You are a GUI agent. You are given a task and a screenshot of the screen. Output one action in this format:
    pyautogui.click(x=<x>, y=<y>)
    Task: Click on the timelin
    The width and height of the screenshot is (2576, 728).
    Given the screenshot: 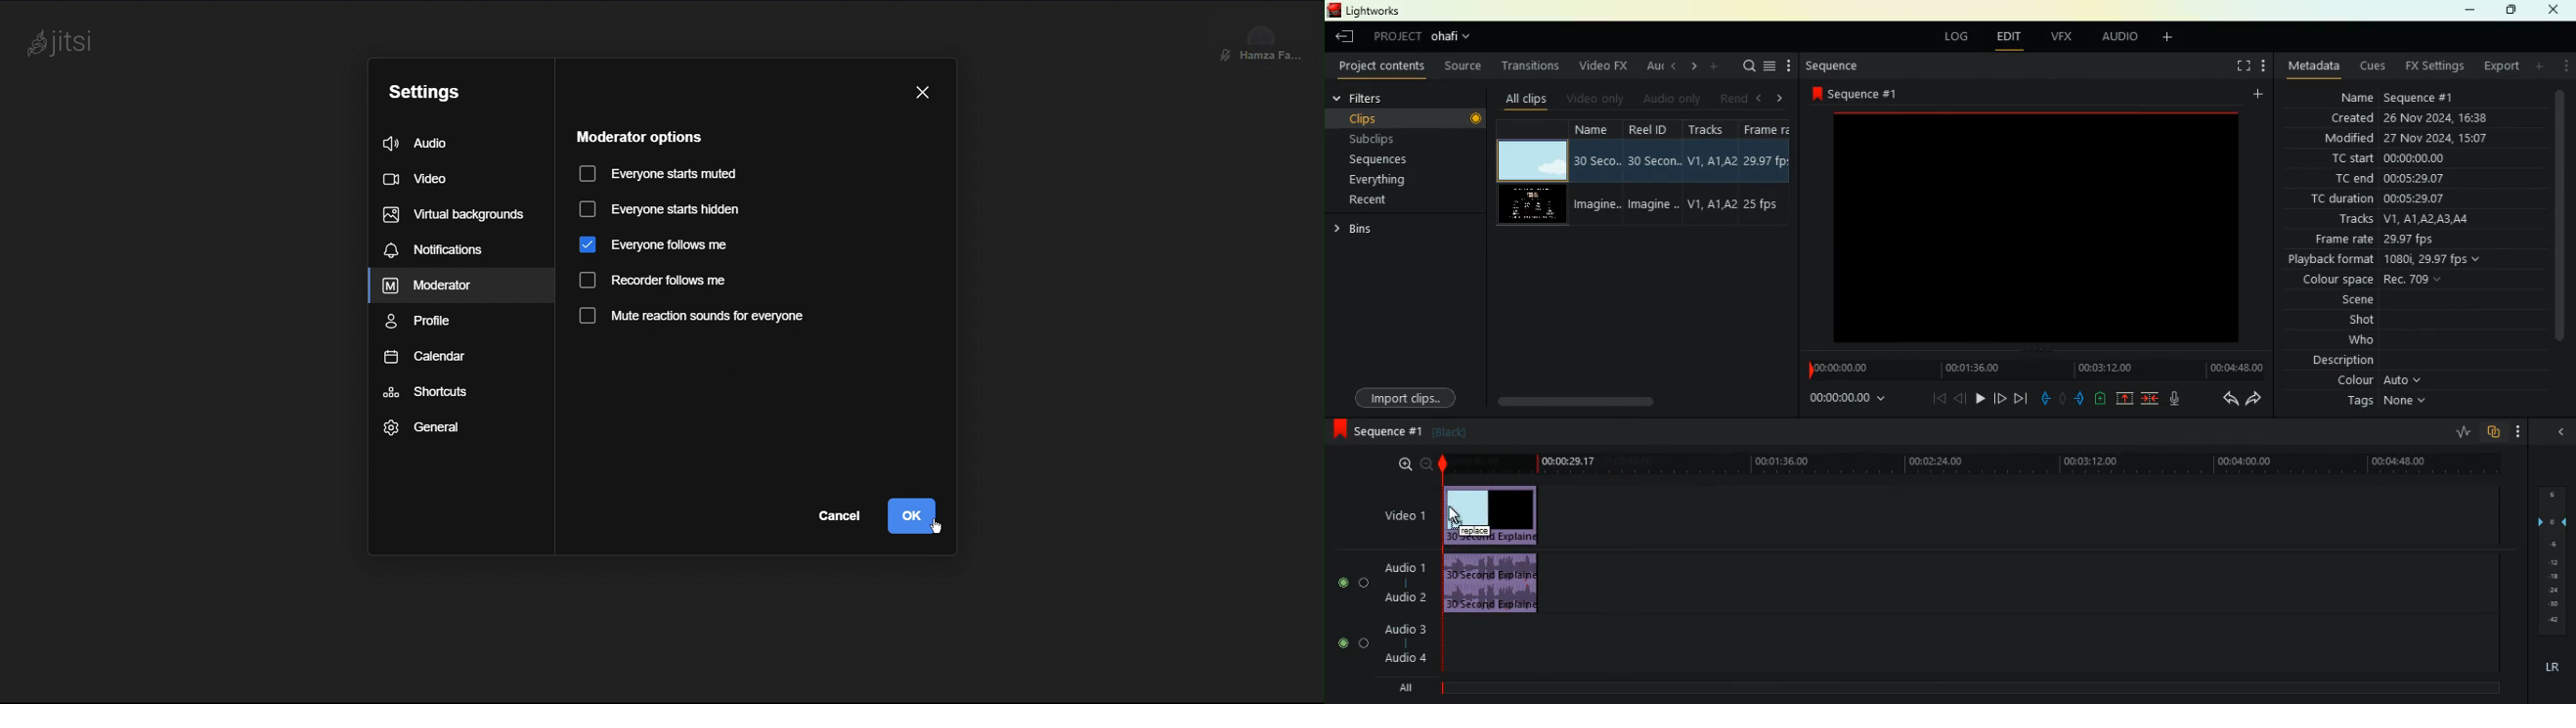 What is the action you would take?
    pyautogui.click(x=1965, y=687)
    